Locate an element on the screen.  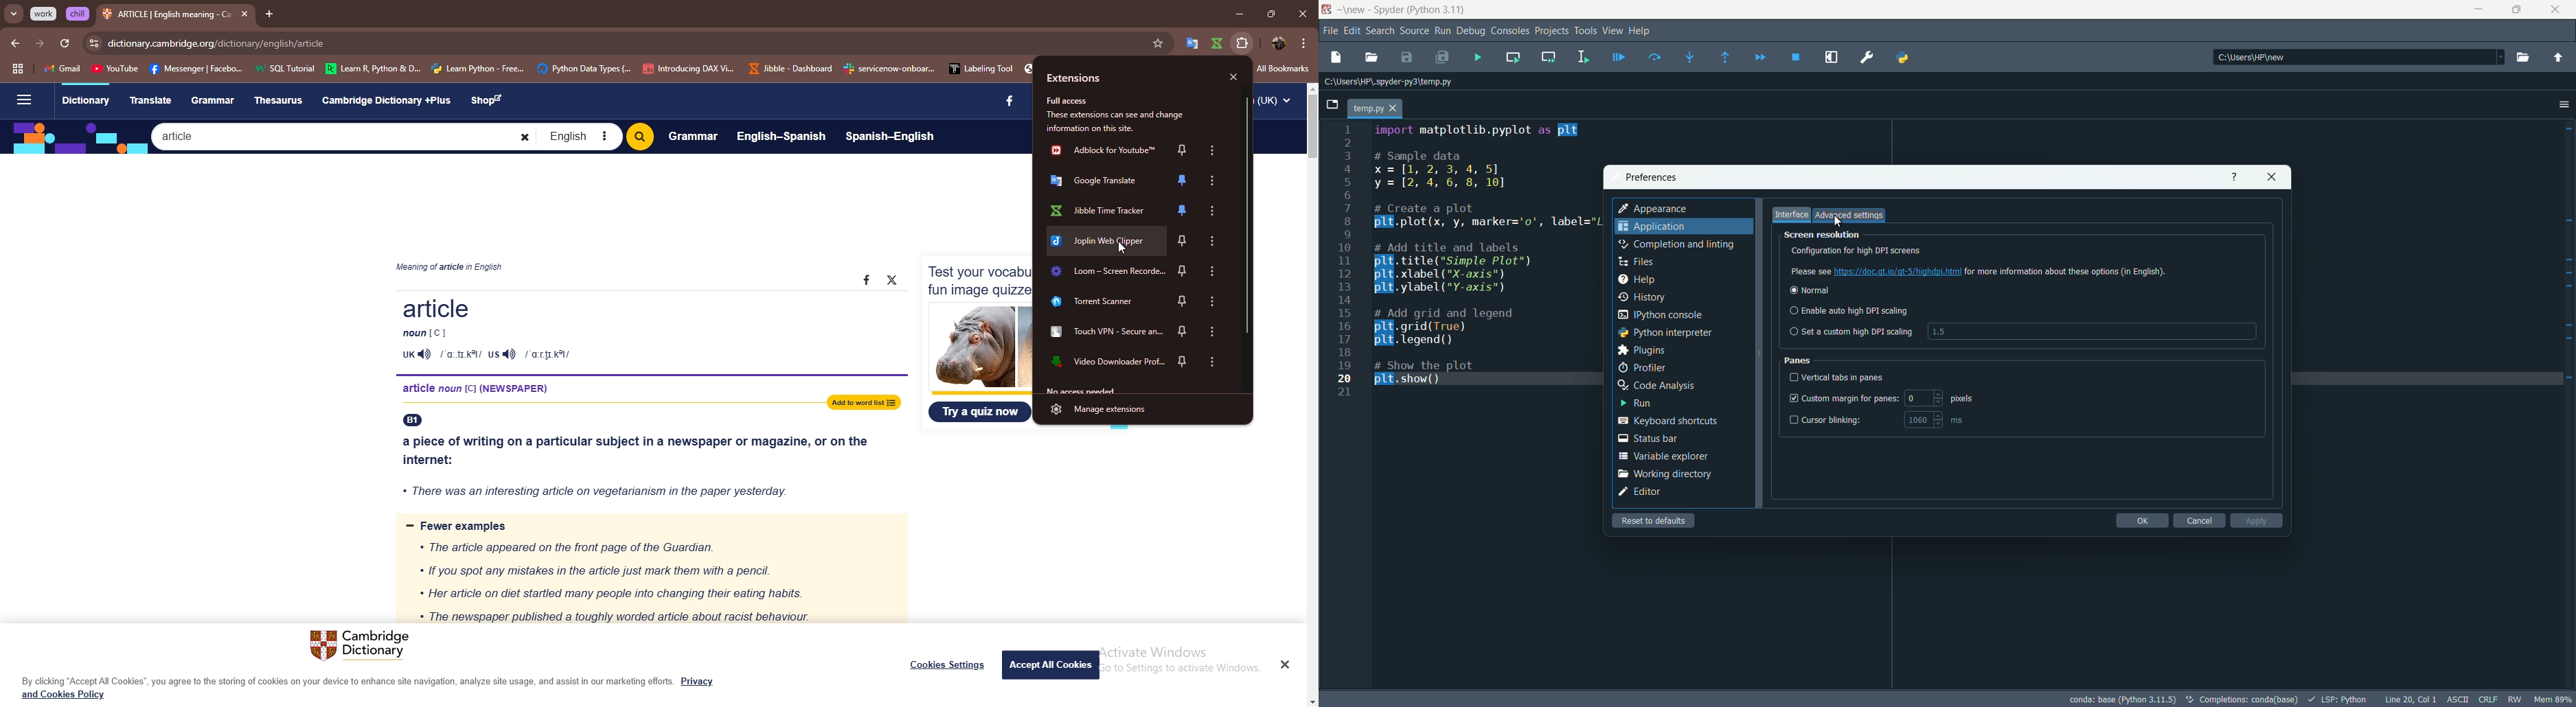
close tab is located at coordinates (244, 14).